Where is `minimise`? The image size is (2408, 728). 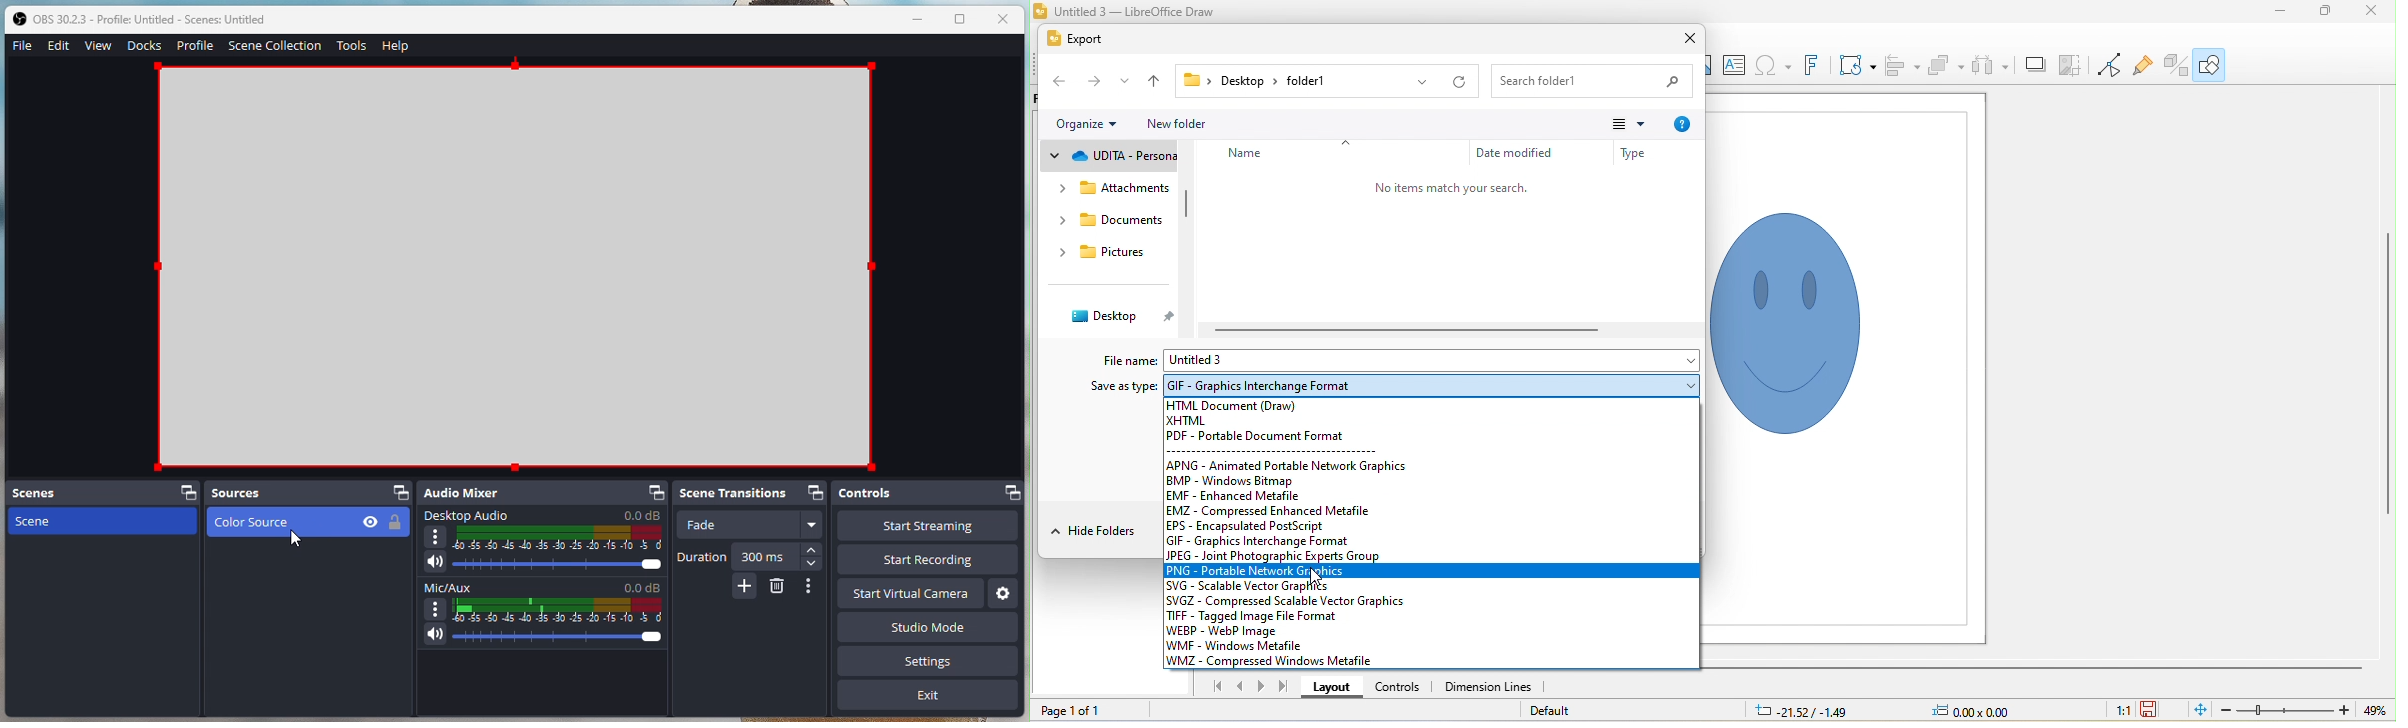 minimise is located at coordinates (921, 19).